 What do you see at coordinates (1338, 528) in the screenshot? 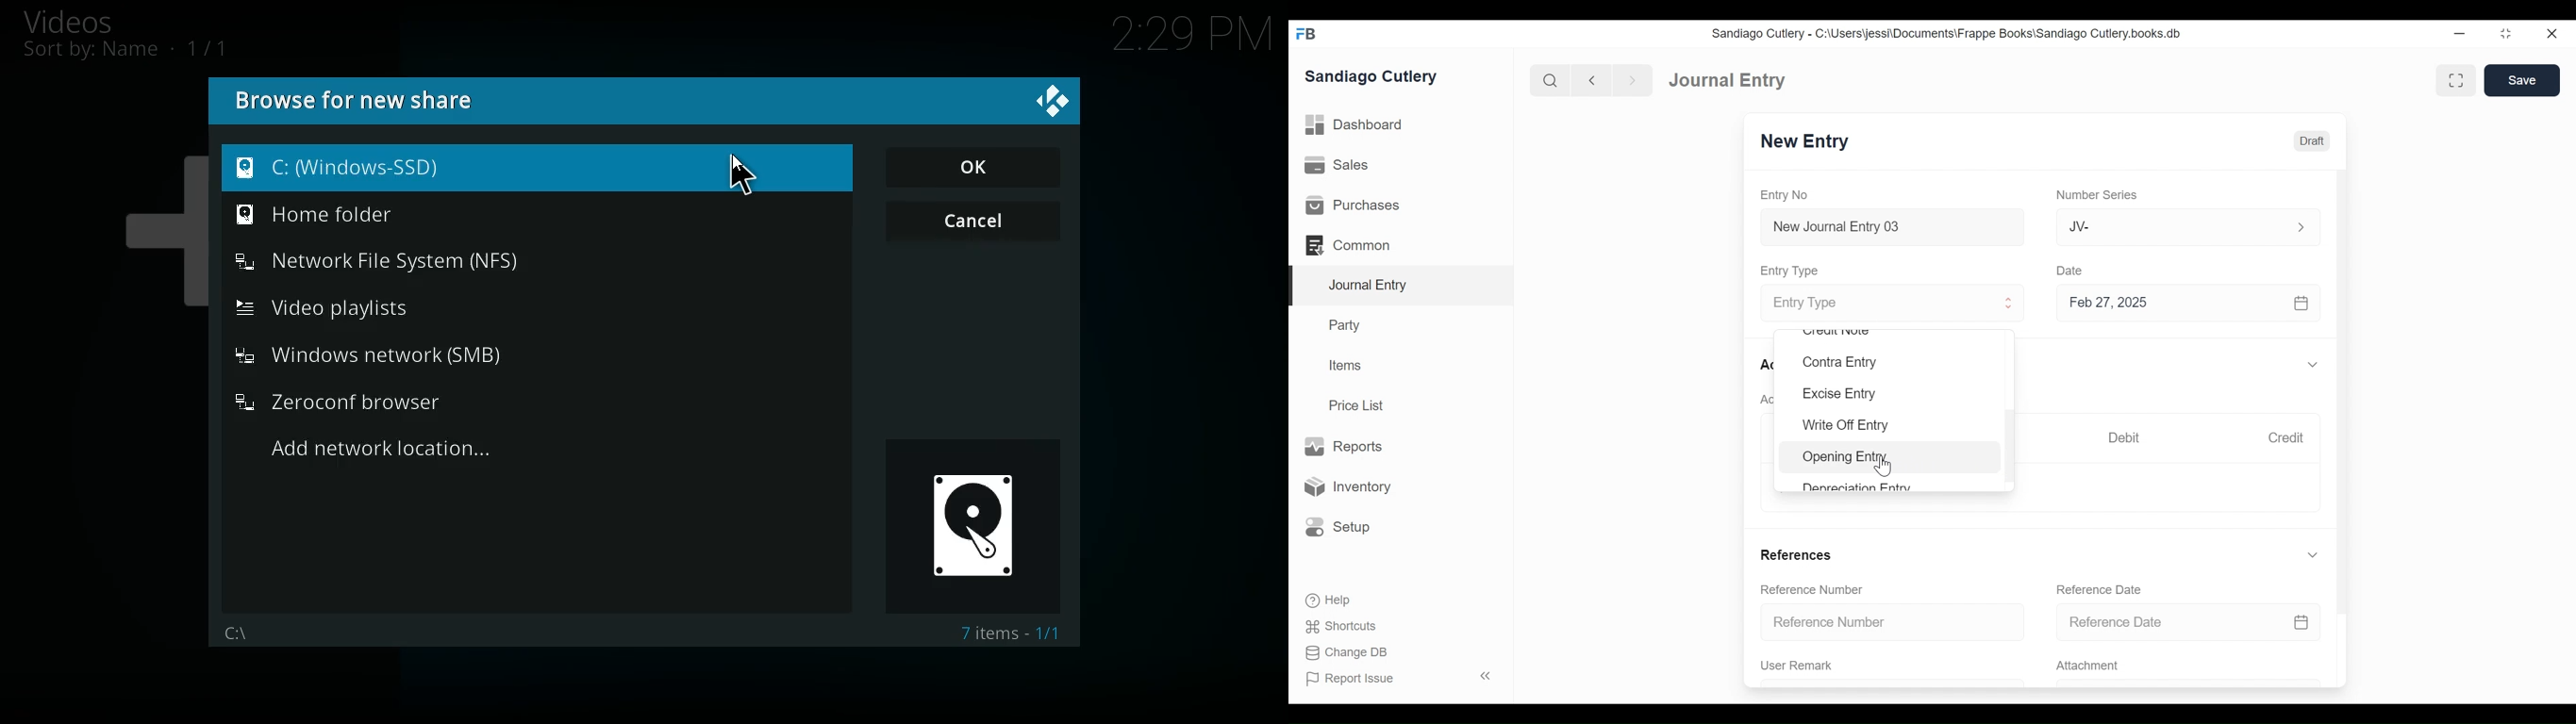
I see `Setup` at bounding box center [1338, 528].